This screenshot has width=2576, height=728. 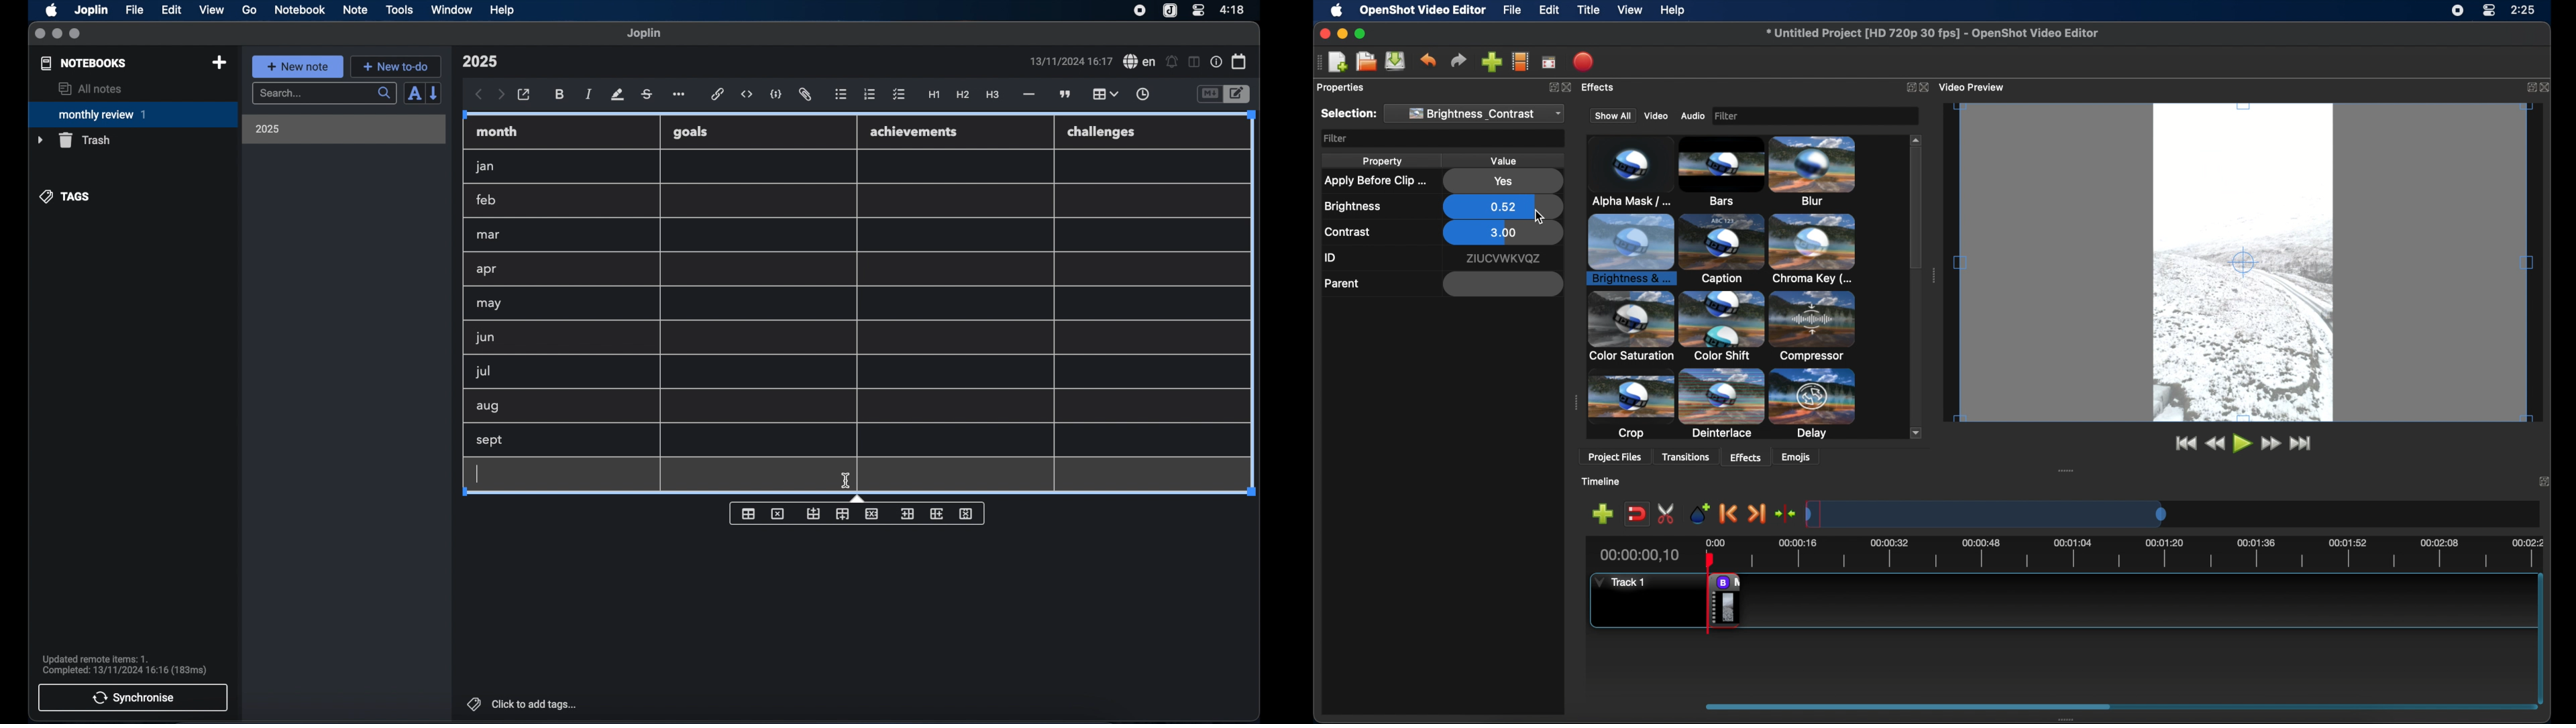 I want to click on joplin icon, so click(x=1169, y=11).